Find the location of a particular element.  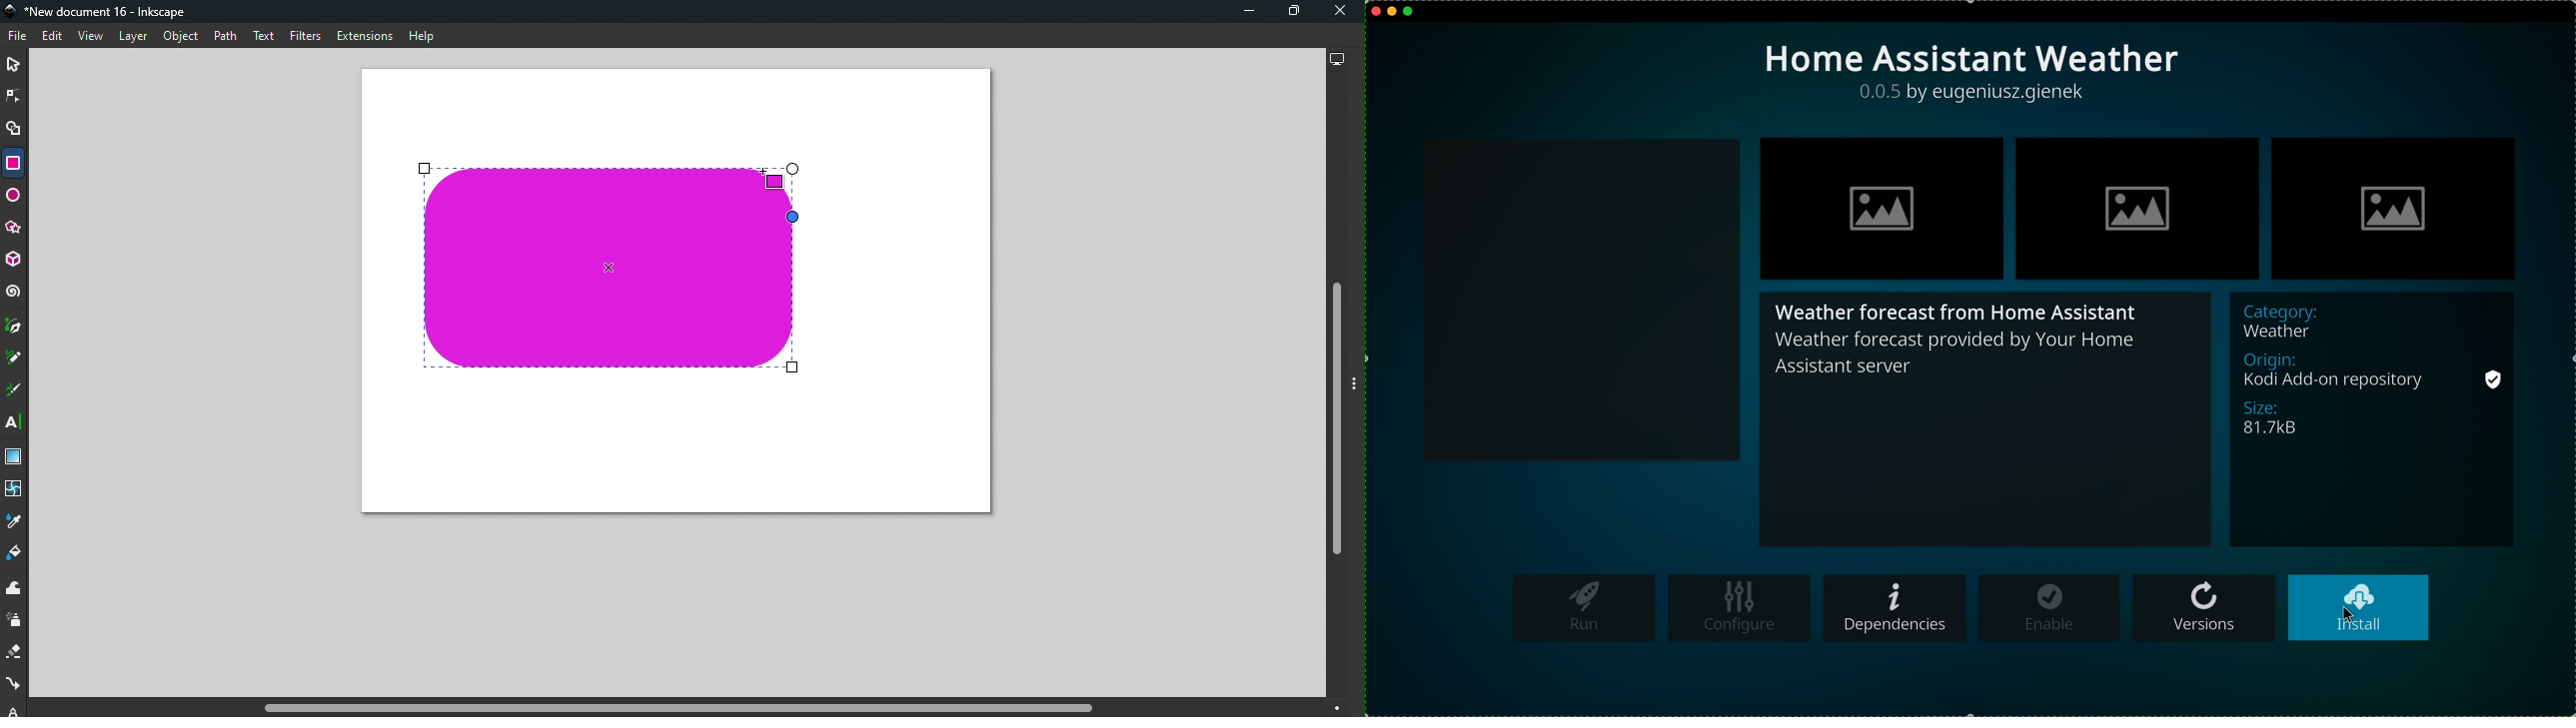

minimize is located at coordinates (1393, 11).